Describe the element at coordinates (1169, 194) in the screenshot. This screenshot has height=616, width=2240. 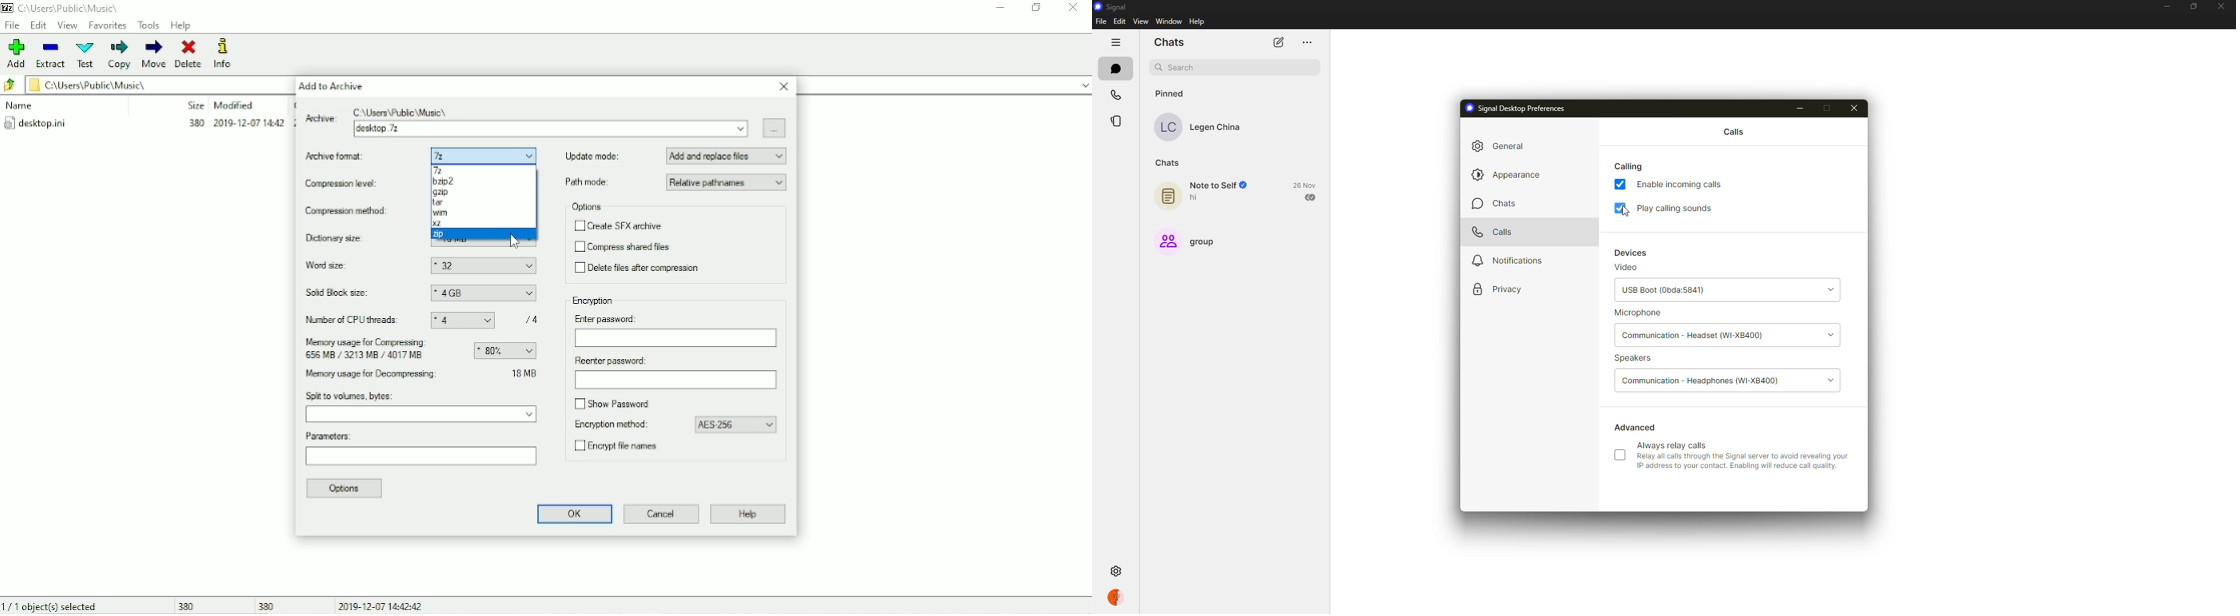
I see `note` at that location.